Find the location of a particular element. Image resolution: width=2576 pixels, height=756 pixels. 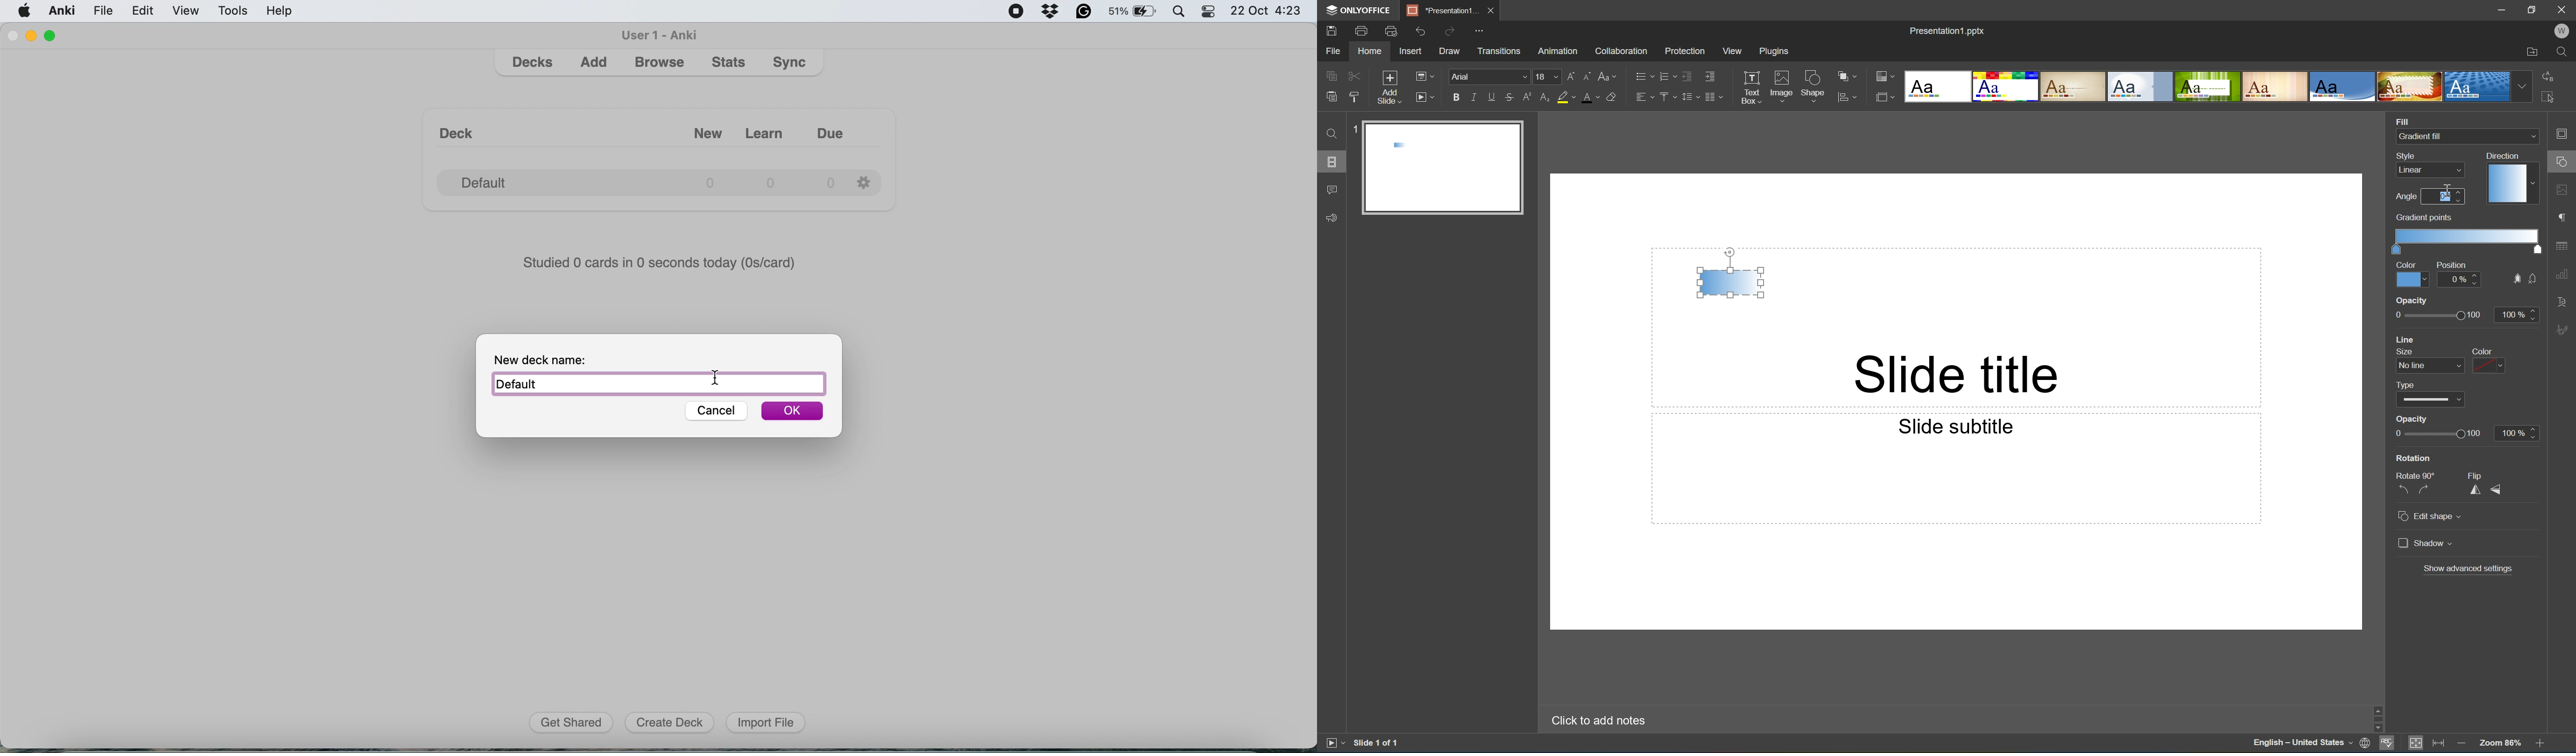

Gradient scale is located at coordinates (2469, 236).